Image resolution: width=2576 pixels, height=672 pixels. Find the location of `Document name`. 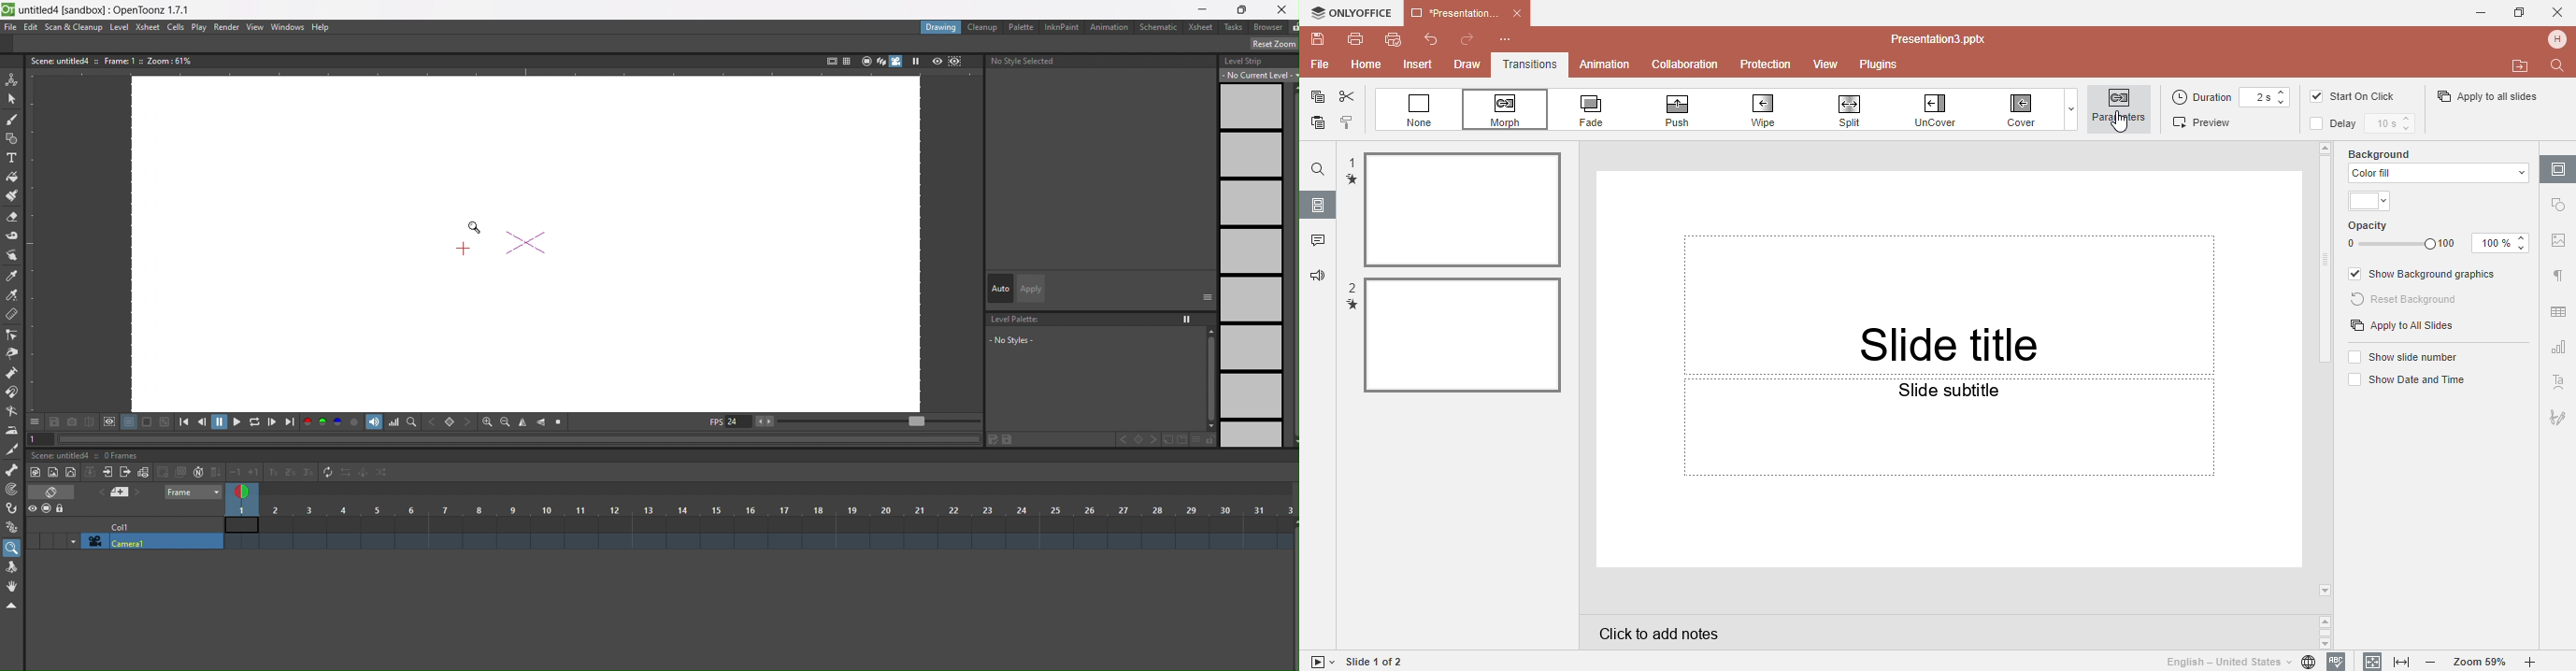

Document name is located at coordinates (1943, 39).